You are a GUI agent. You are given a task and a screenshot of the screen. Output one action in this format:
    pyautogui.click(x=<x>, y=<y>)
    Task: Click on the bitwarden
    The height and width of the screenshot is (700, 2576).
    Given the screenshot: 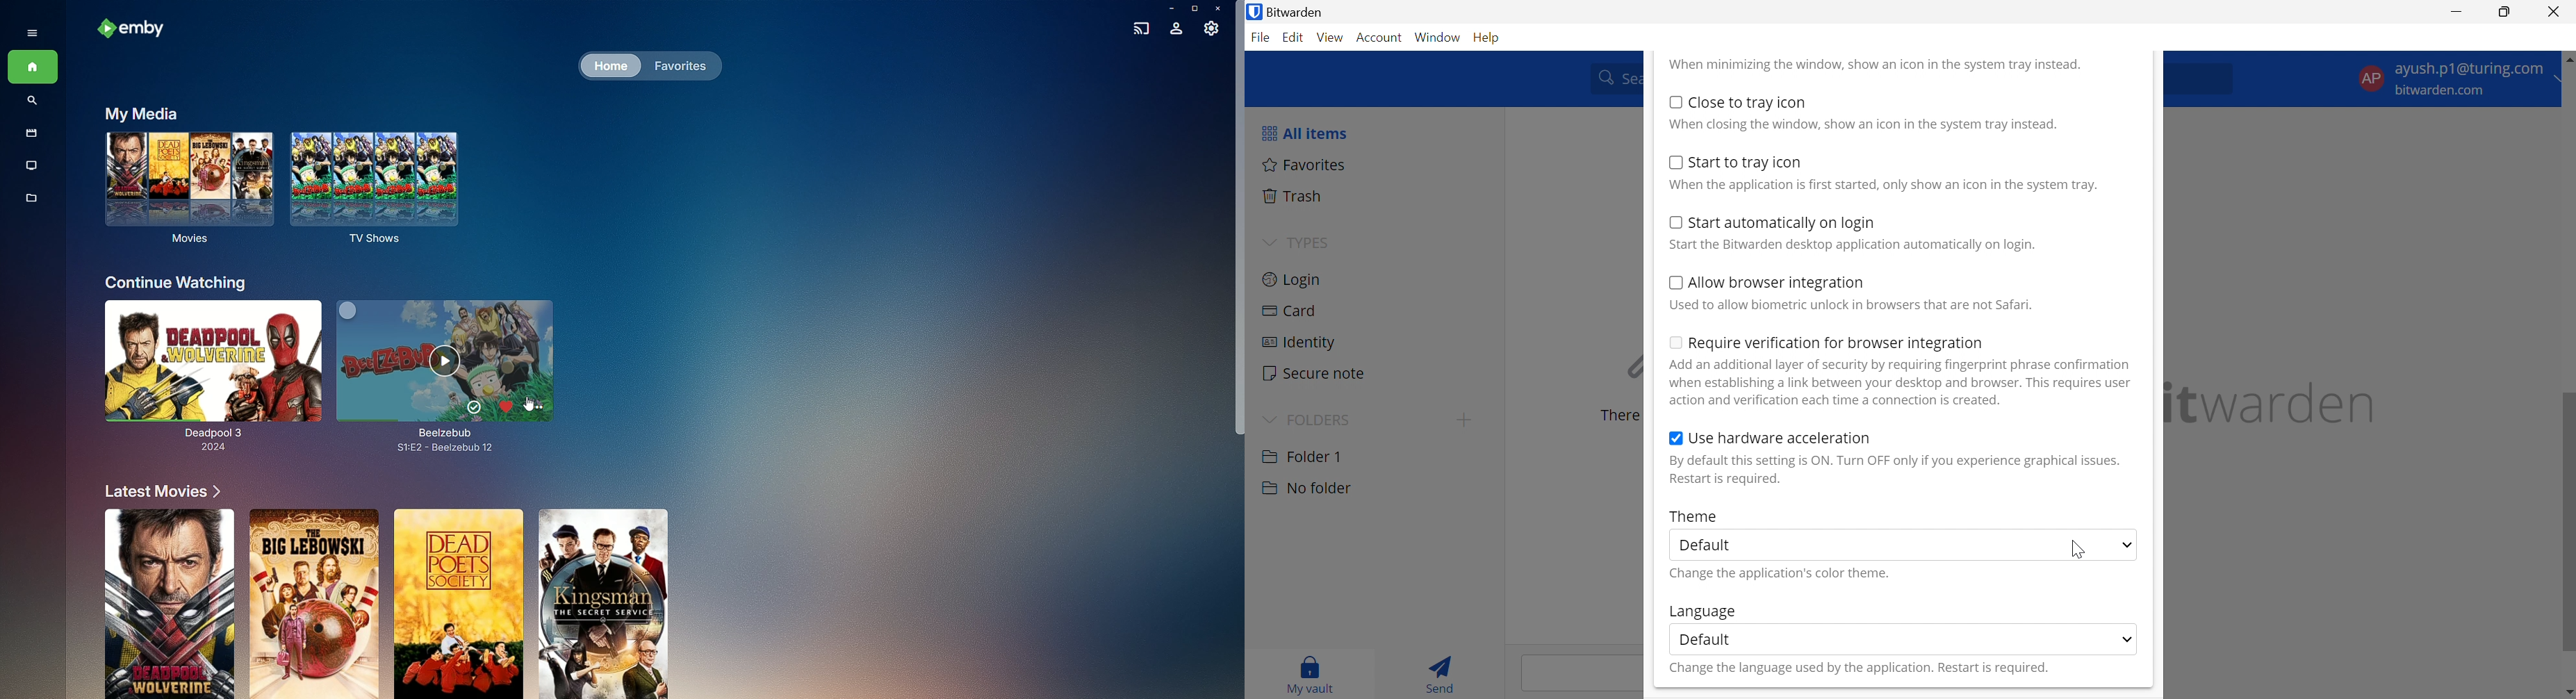 What is the action you would take?
    pyautogui.click(x=2274, y=403)
    